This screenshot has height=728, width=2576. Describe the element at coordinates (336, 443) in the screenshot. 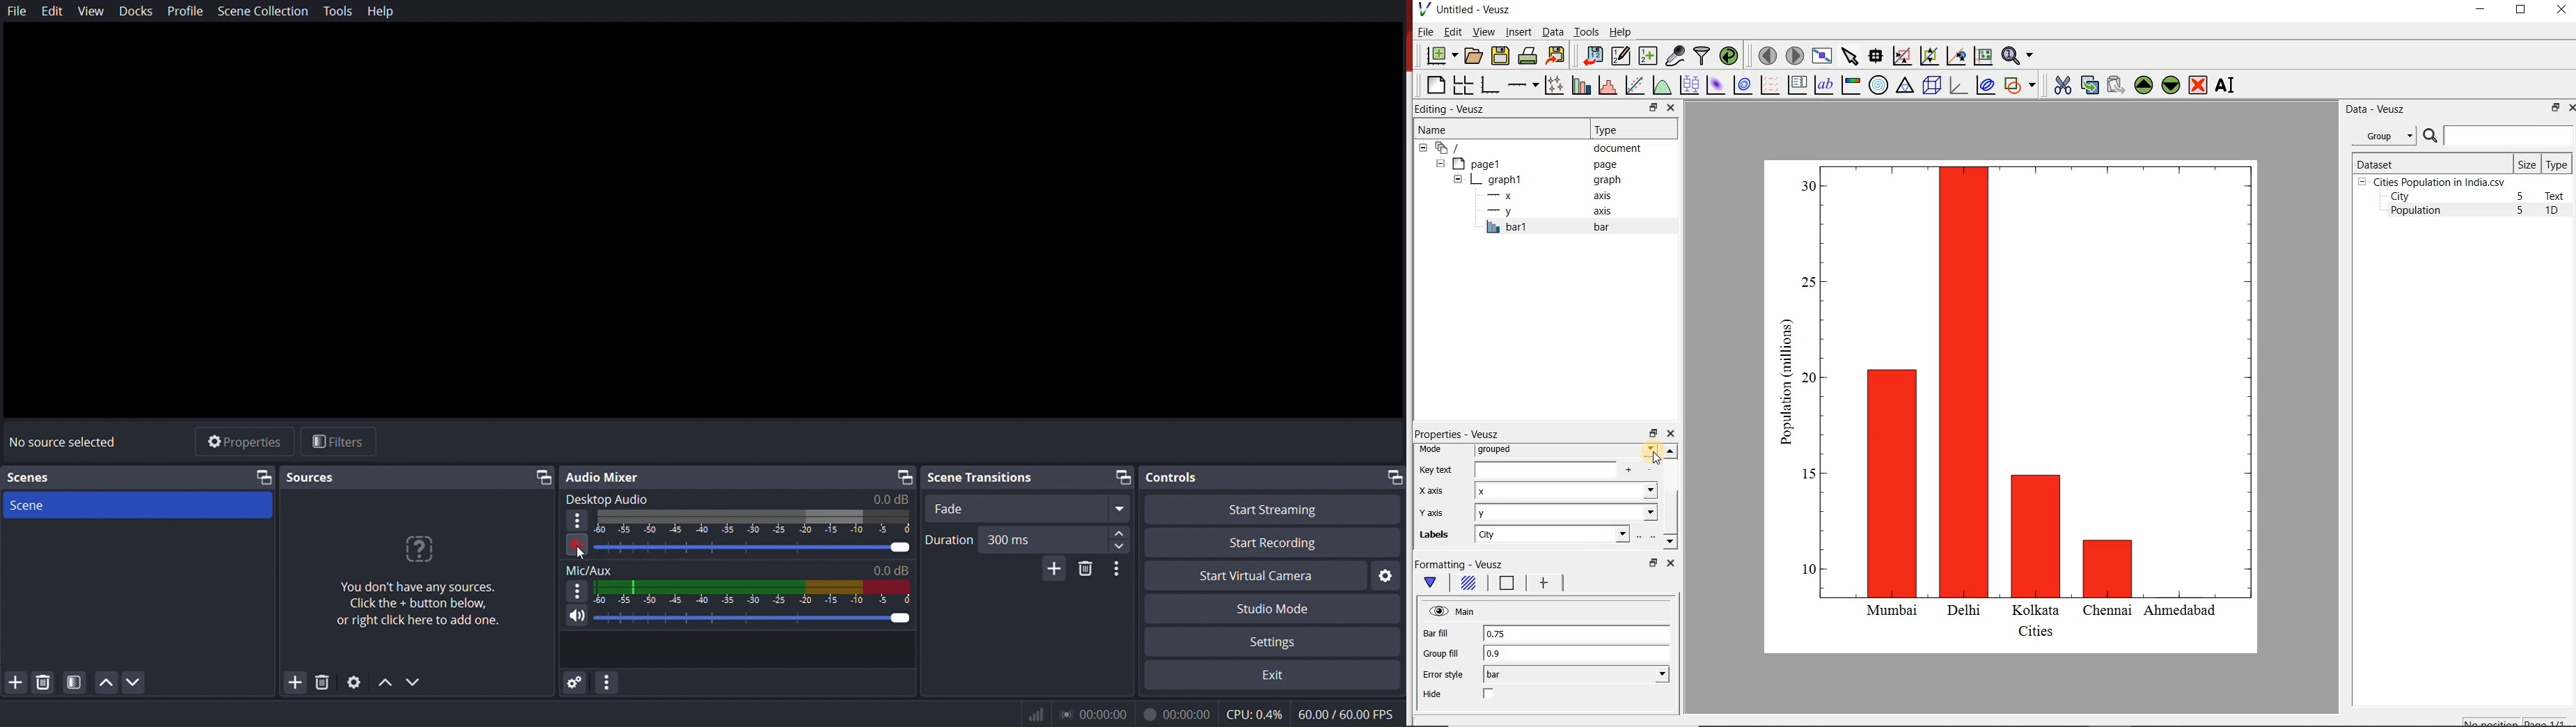

I see `filters` at that location.